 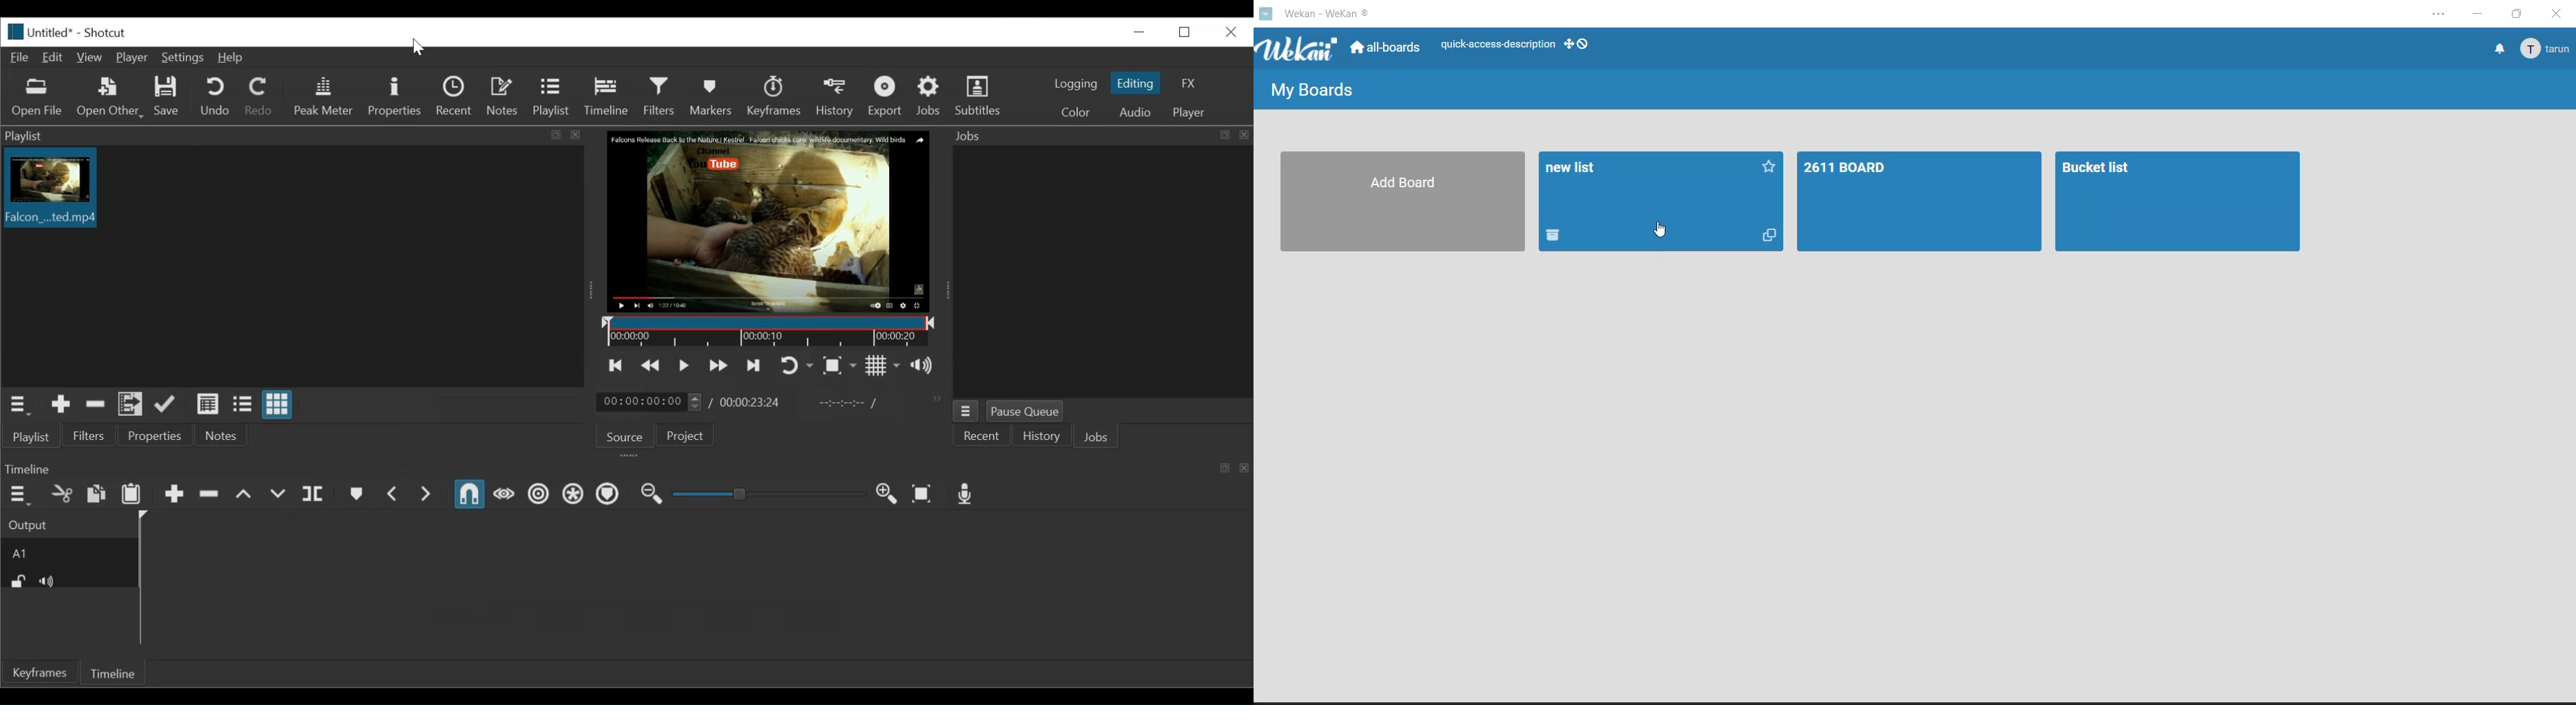 What do you see at coordinates (886, 99) in the screenshot?
I see `Export` at bounding box center [886, 99].